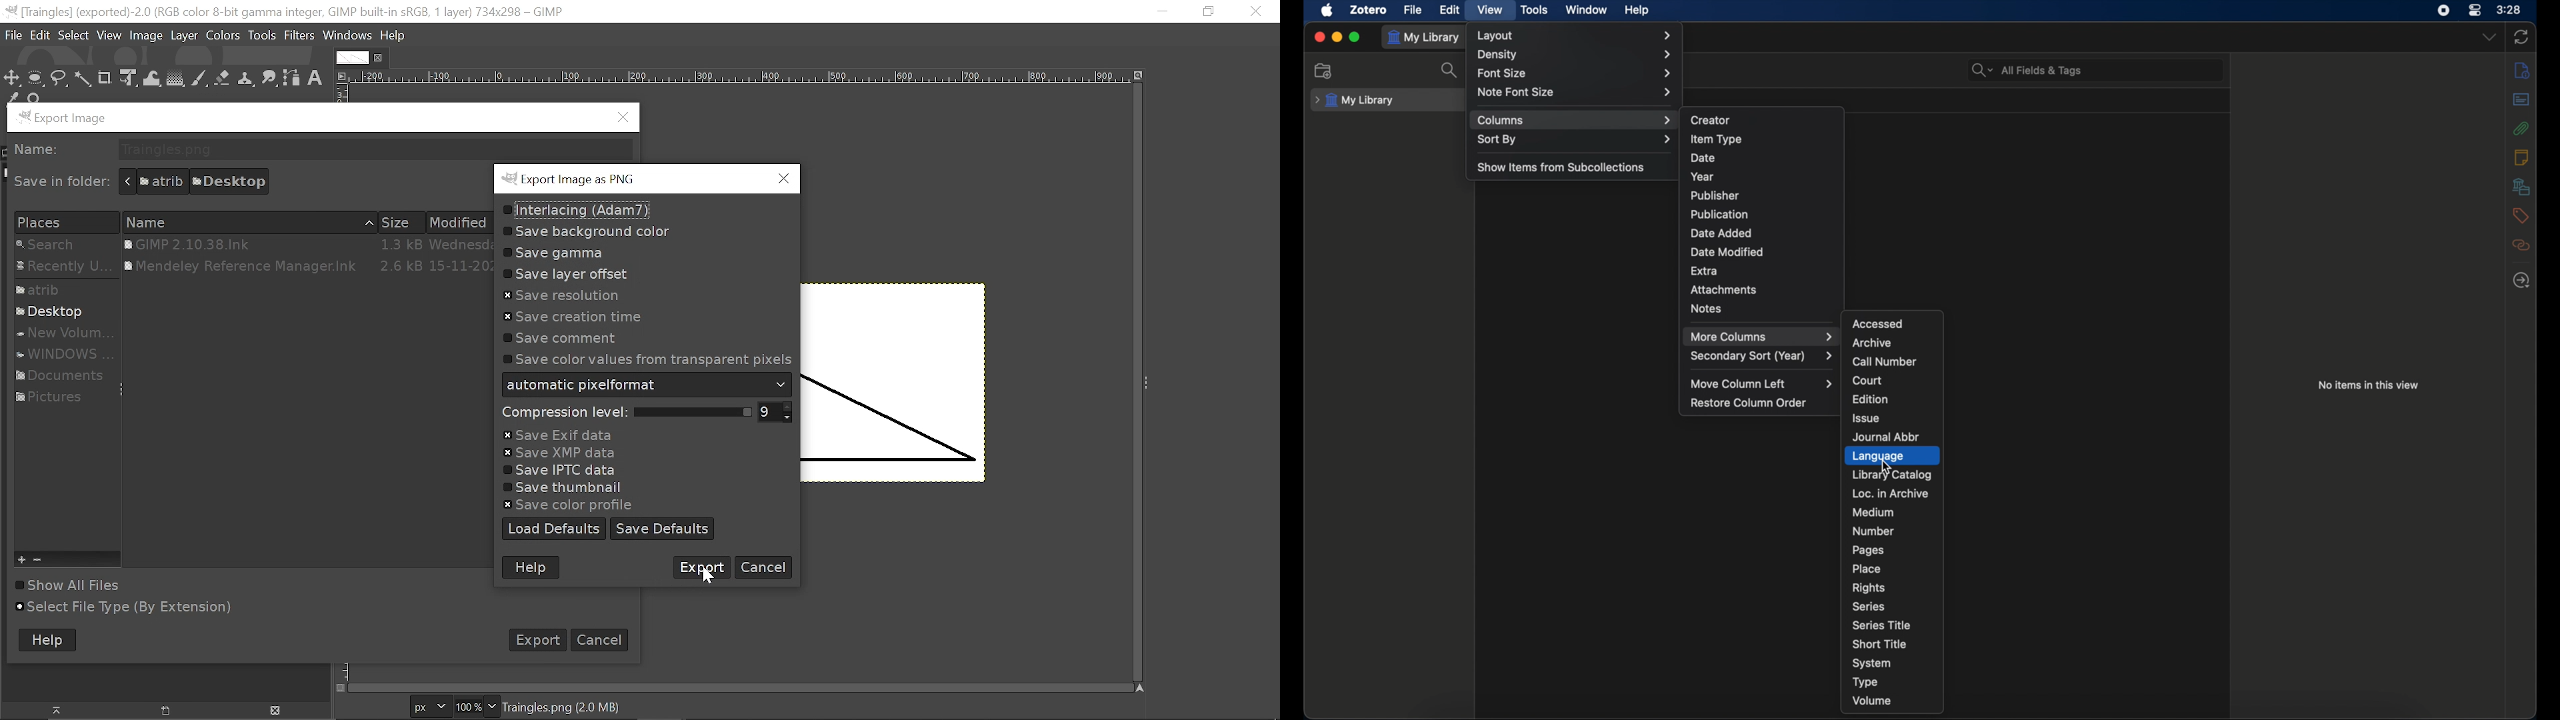 The height and width of the screenshot is (728, 2576). What do you see at coordinates (74, 36) in the screenshot?
I see `Select` at bounding box center [74, 36].